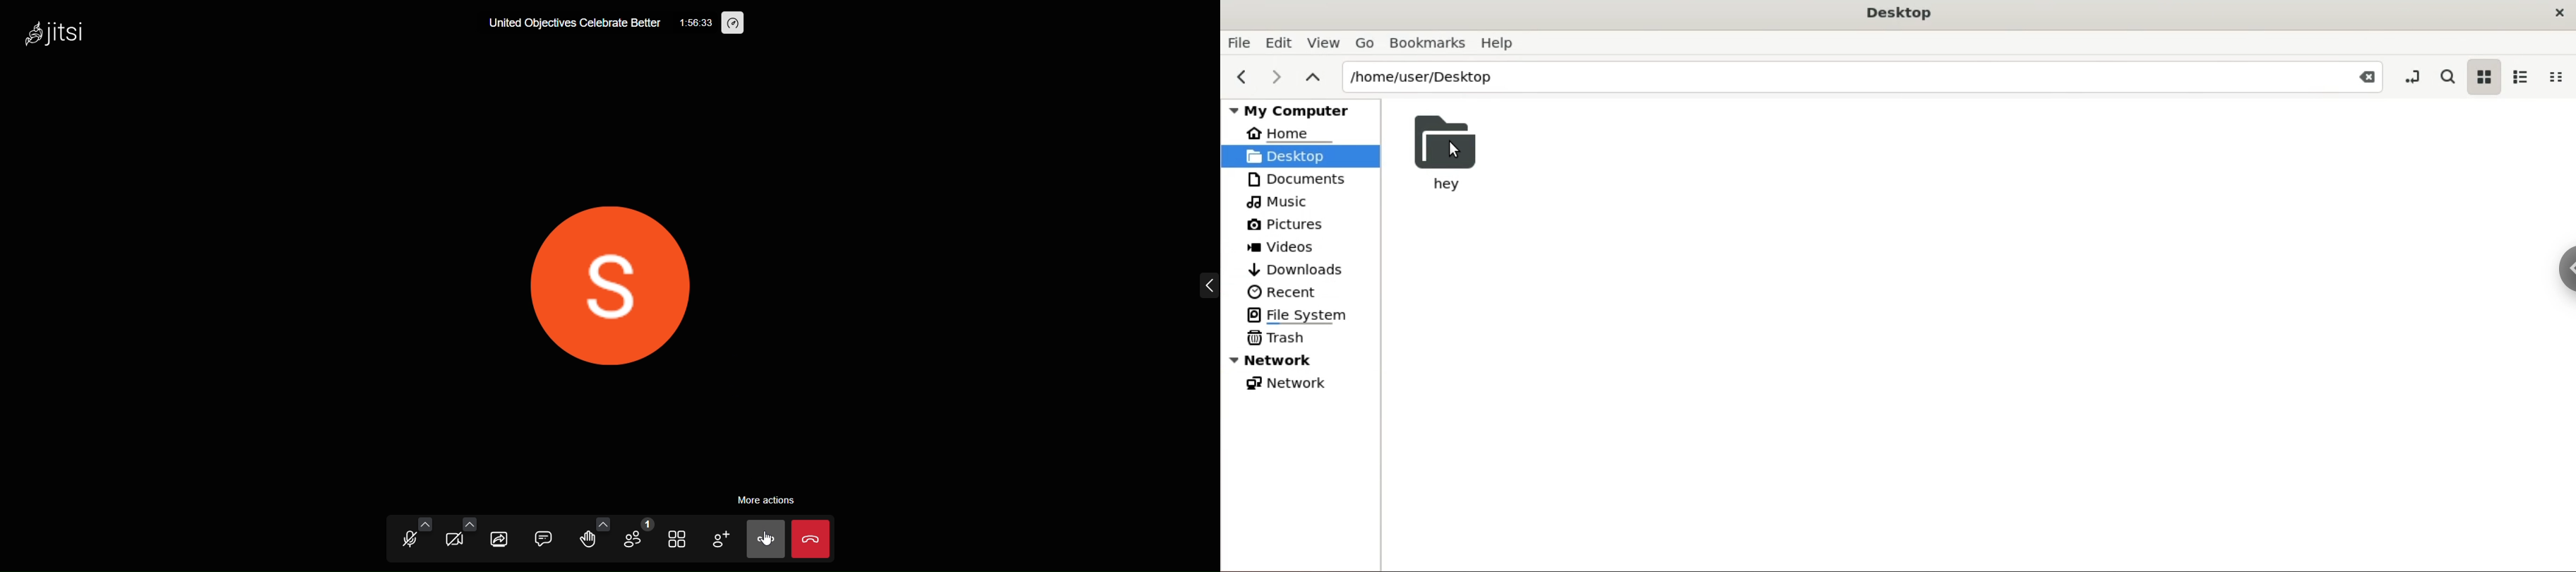 The width and height of the screenshot is (2576, 588). What do you see at coordinates (455, 541) in the screenshot?
I see `camera` at bounding box center [455, 541].